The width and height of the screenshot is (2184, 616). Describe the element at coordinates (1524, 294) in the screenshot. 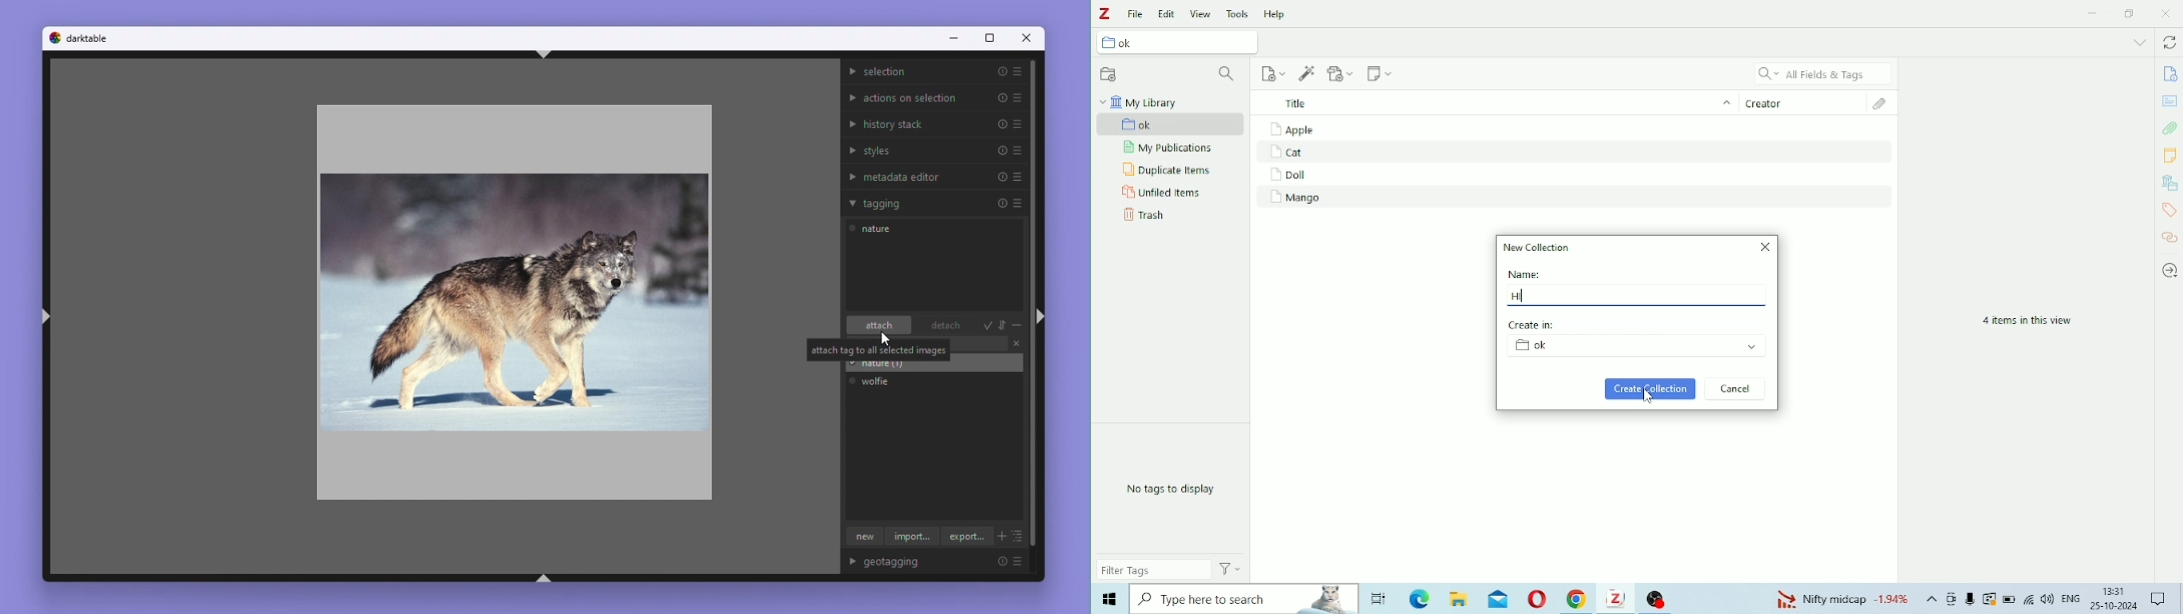

I see `HI` at that location.